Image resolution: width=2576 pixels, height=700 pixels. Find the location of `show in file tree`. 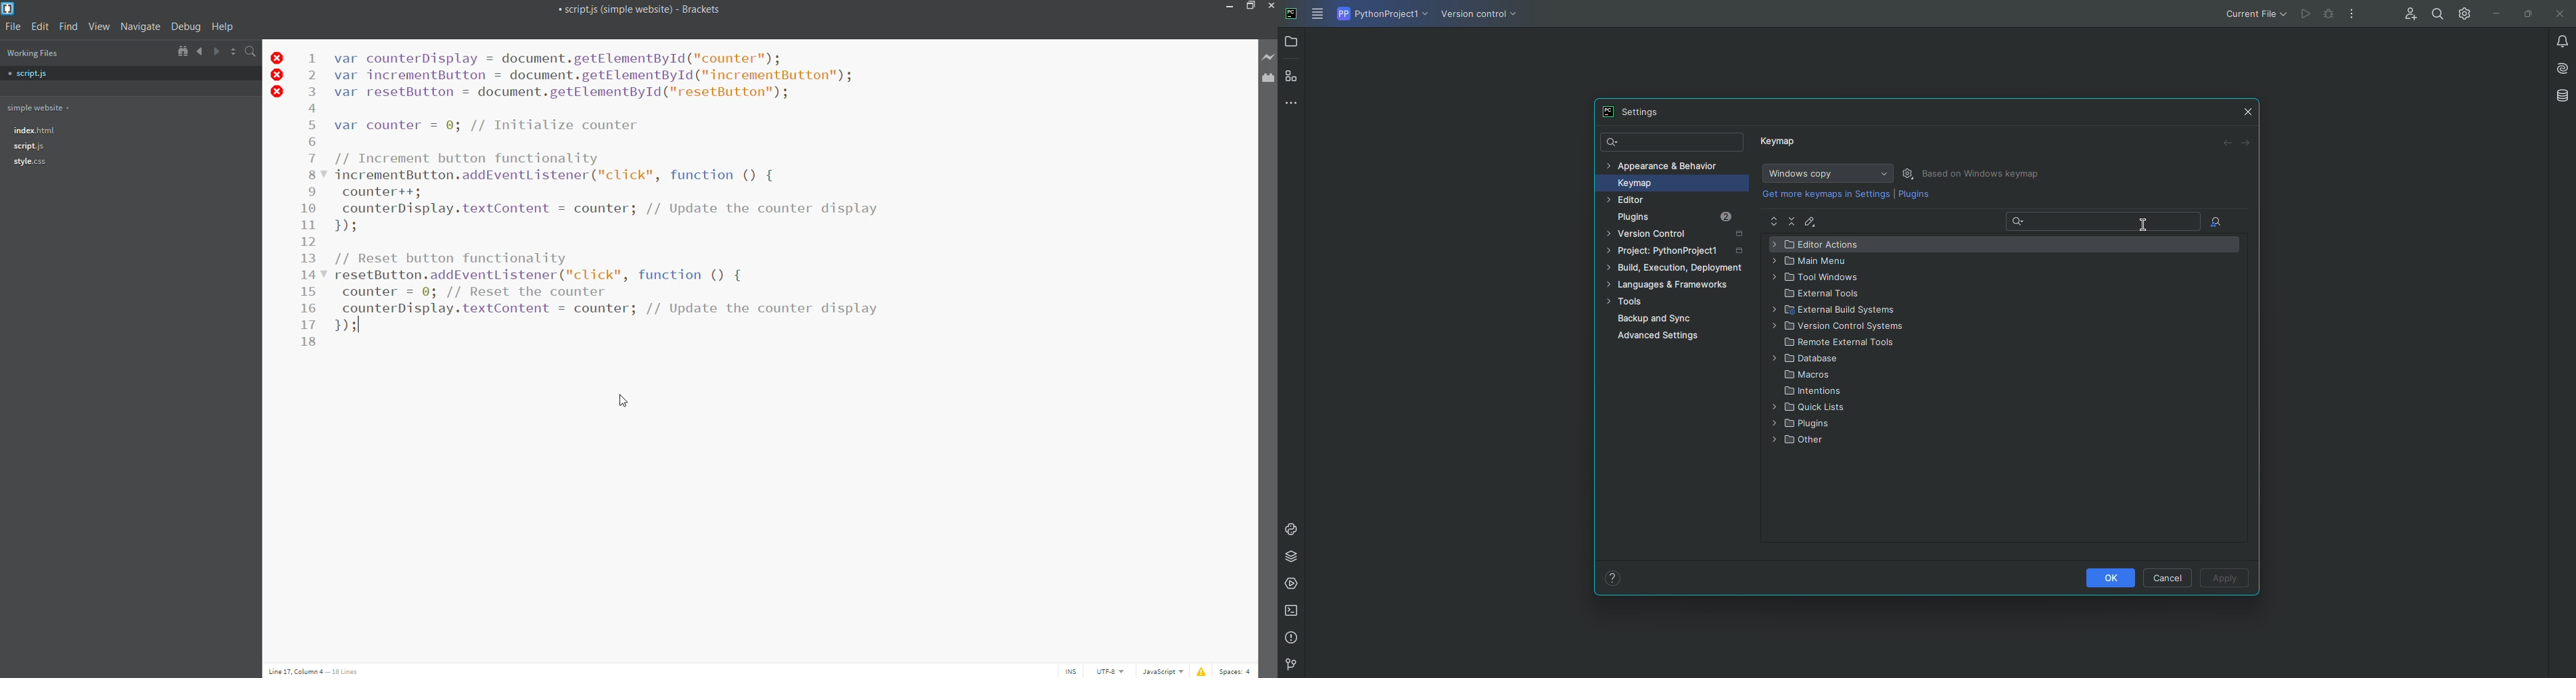

show in file tree is located at coordinates (182, 52).